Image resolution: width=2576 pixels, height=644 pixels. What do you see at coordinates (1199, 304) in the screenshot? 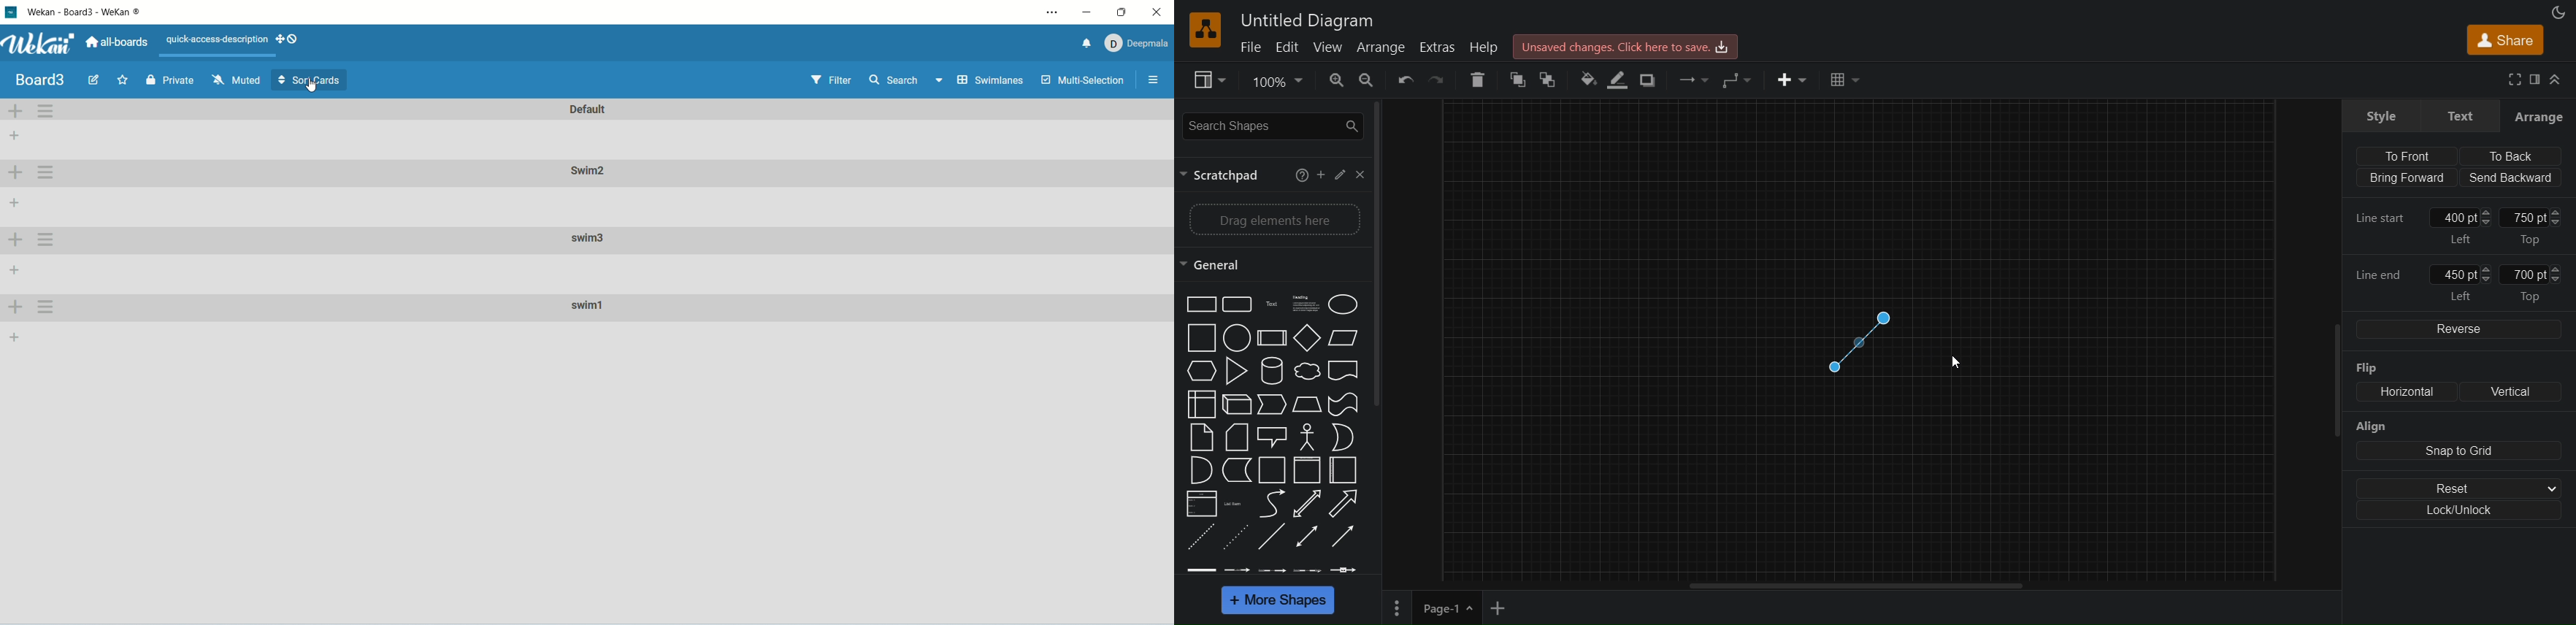
I see `Rectangle` at bounding box center [1199, 304].